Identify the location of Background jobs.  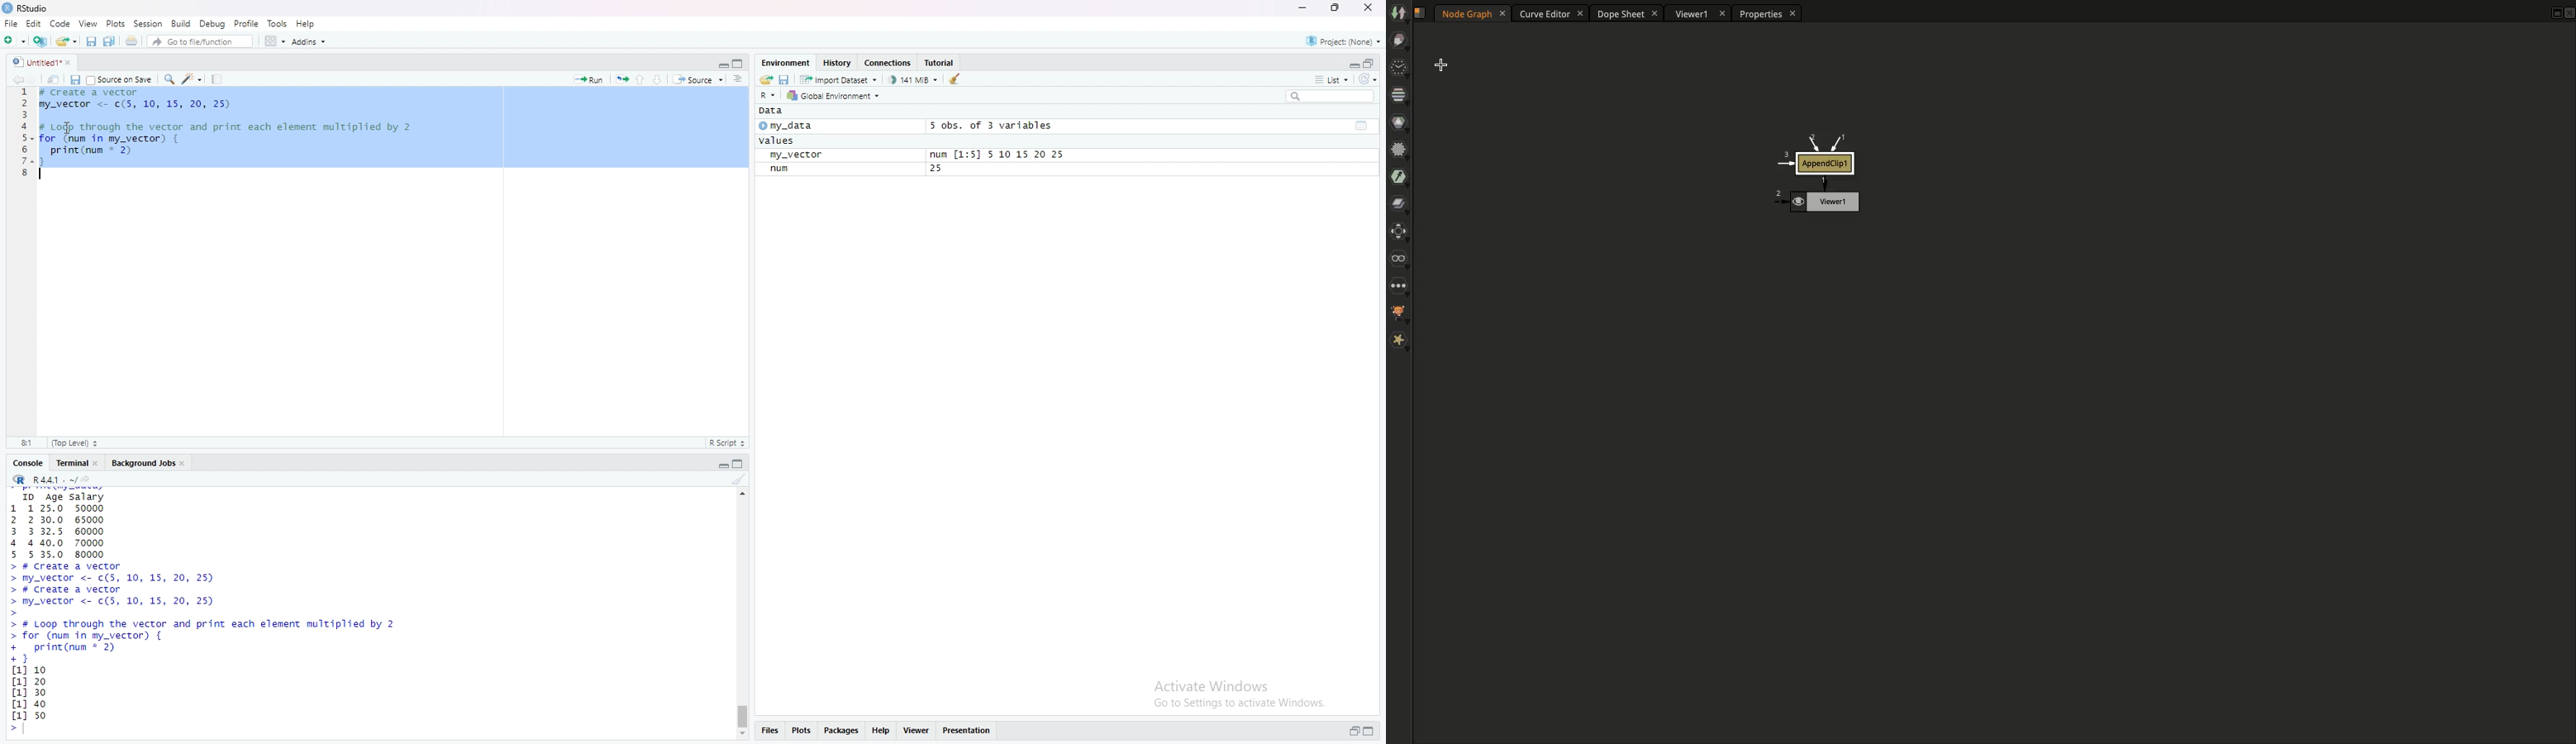
(149, 462).